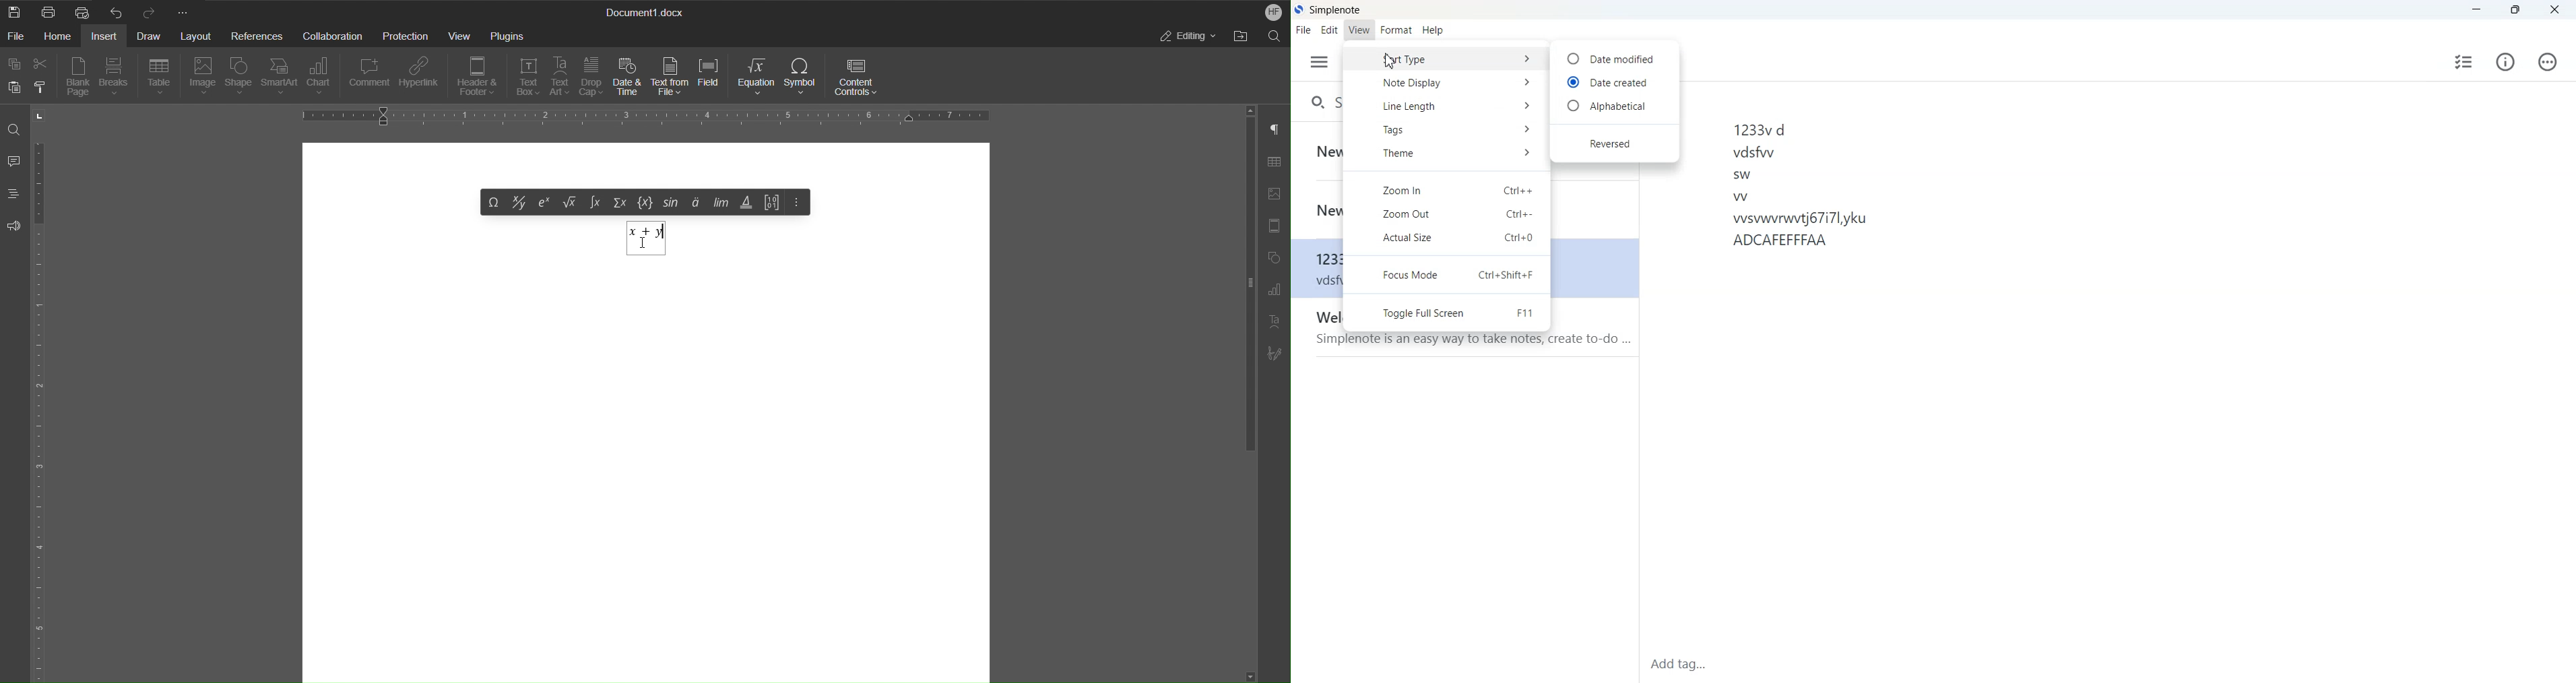 This screenshot has width=2576, height=700. I want to click on Home, so click(59, 36).